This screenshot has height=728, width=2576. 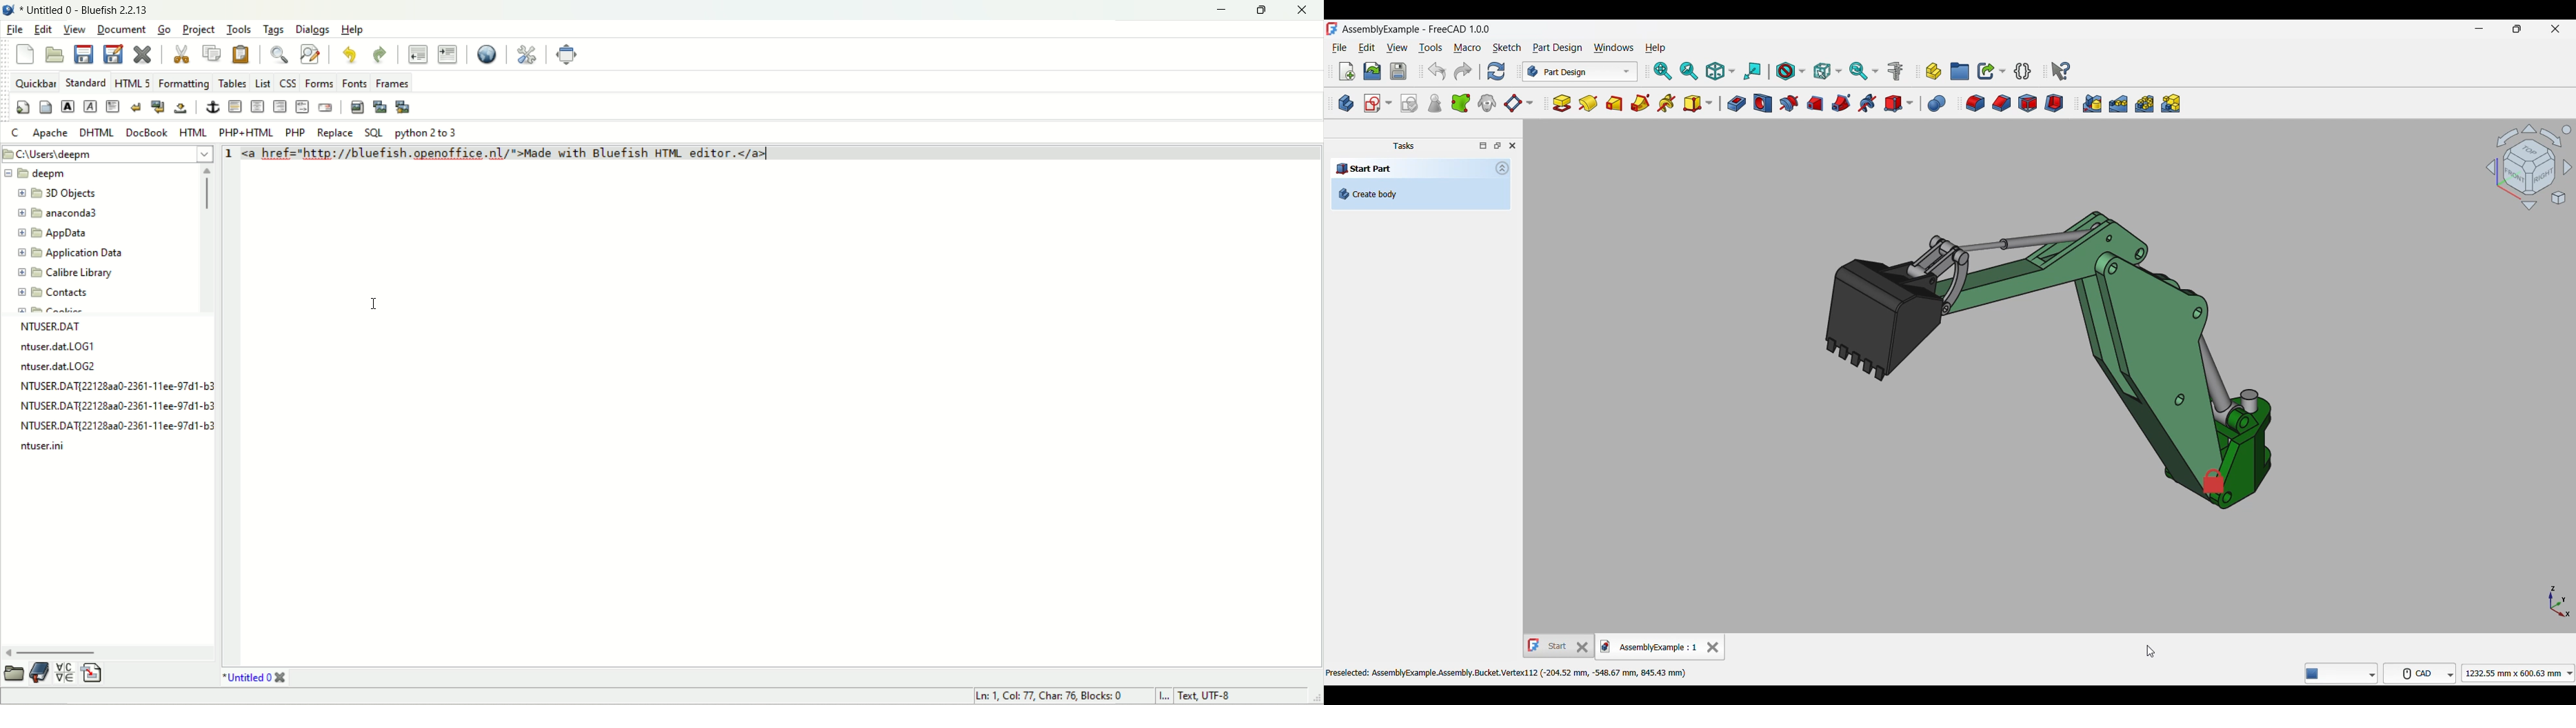 I want to click on paste, so click(x=237, y=54).